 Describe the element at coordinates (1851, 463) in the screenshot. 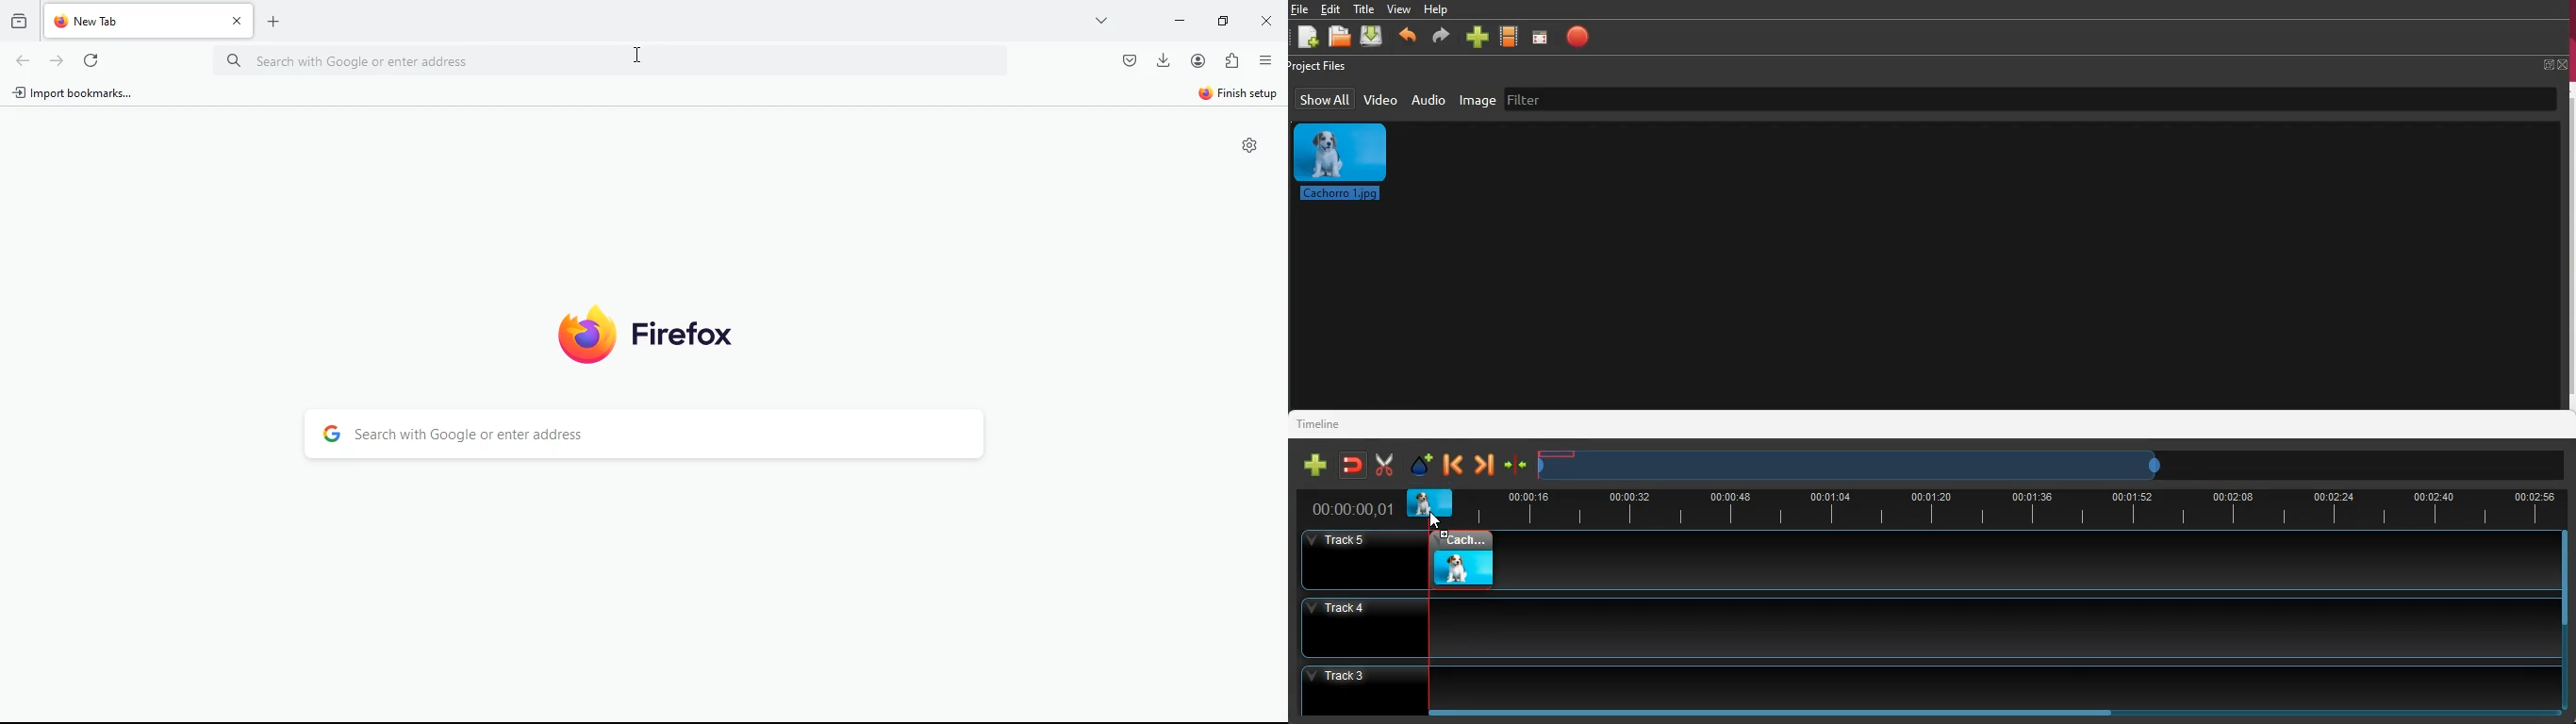

I see `timeframe` at that location.